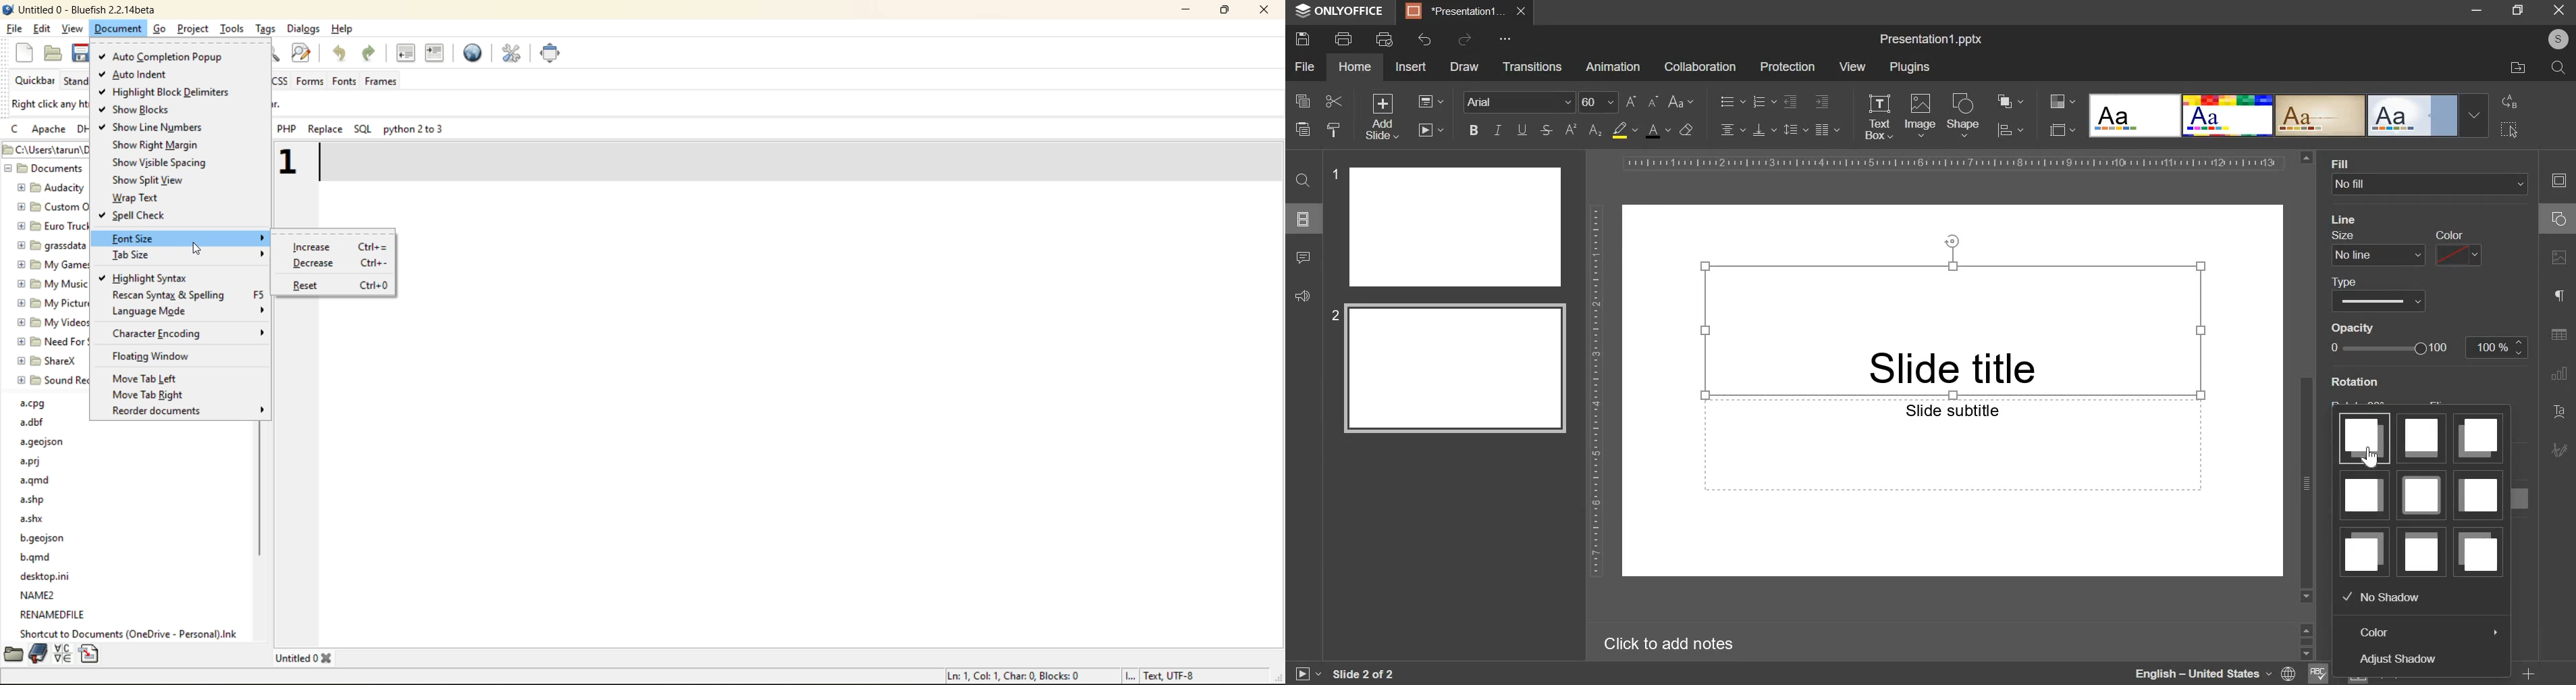 This screenshot has height=700, width=2576. I want to click on strikethrough, so click(1545, 130).